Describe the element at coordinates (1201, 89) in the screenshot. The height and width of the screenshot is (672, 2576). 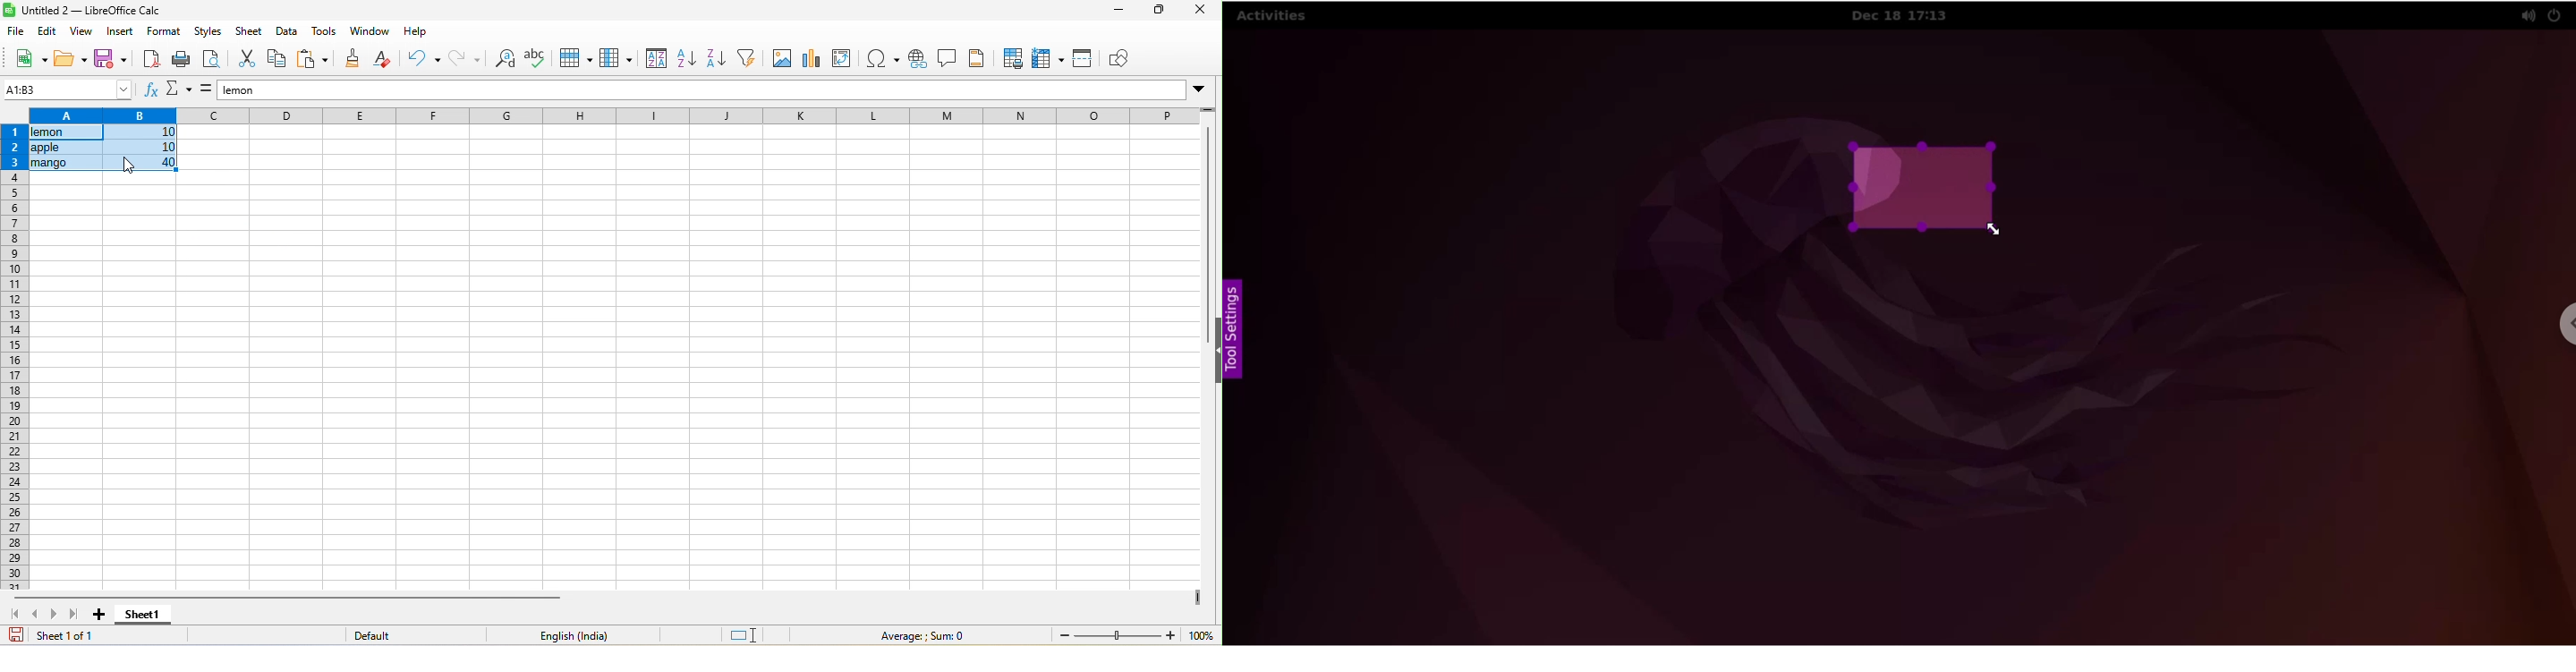
I see `Drop-down ` at that location.